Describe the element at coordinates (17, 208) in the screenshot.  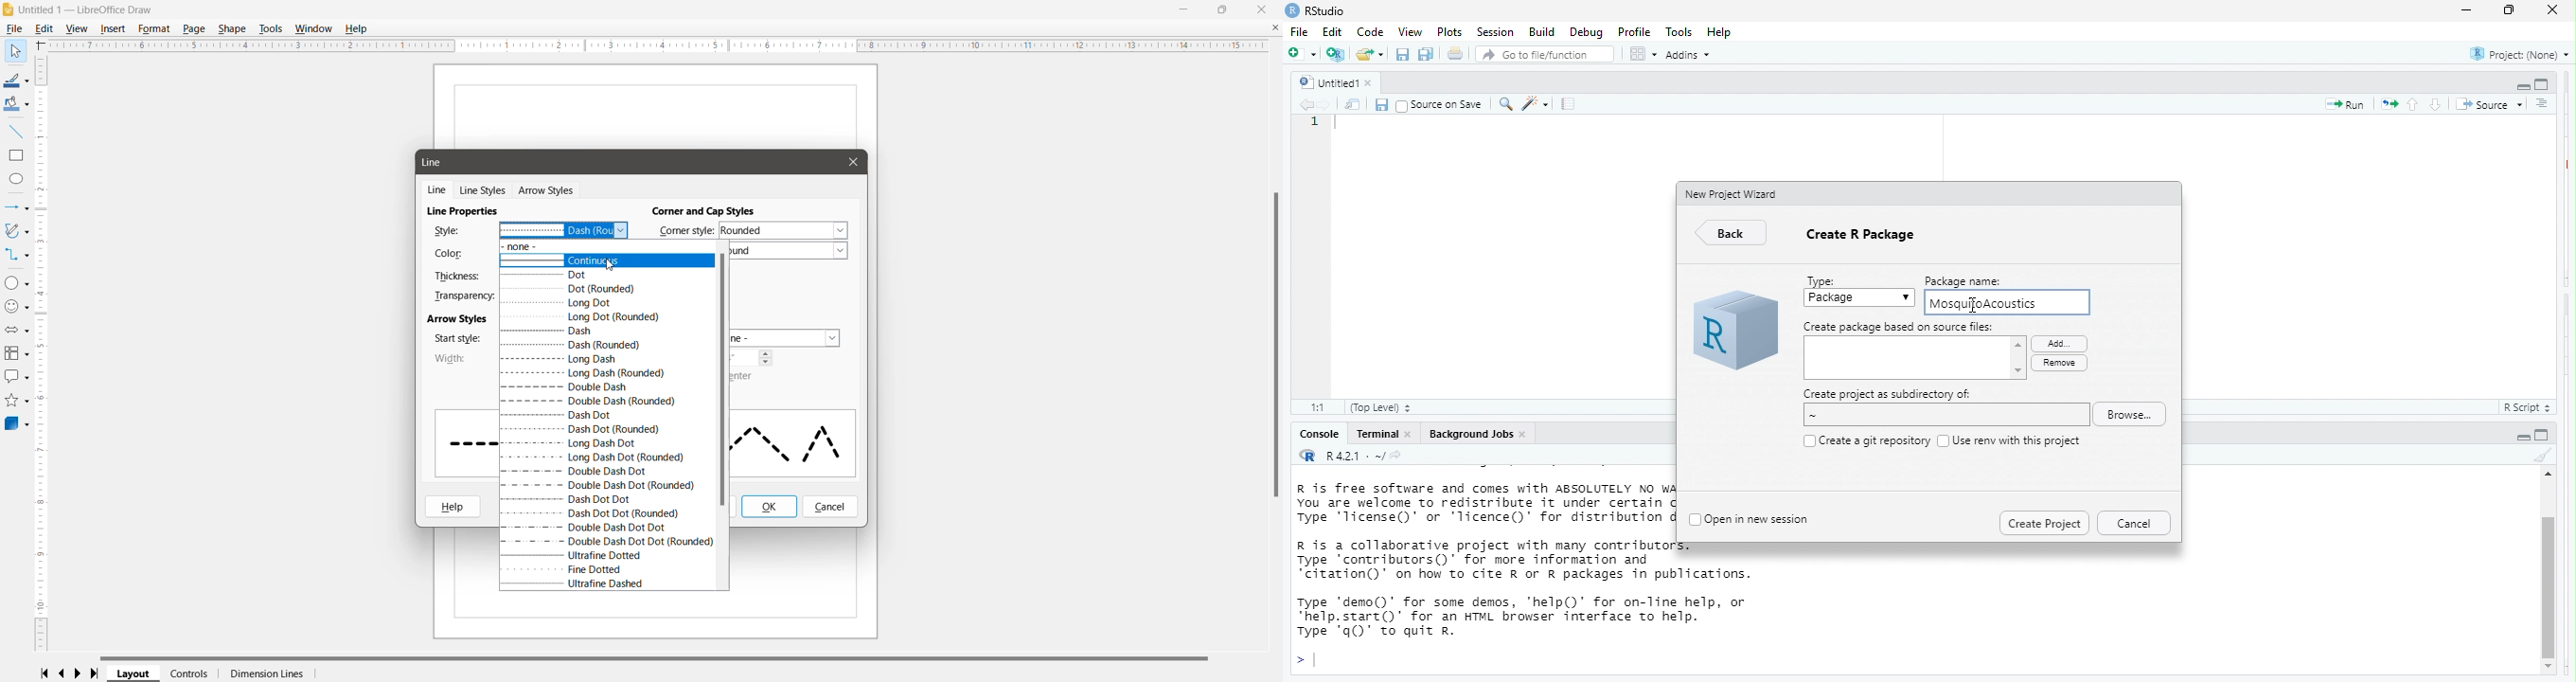
I see `Lines and Arrows` at that location.